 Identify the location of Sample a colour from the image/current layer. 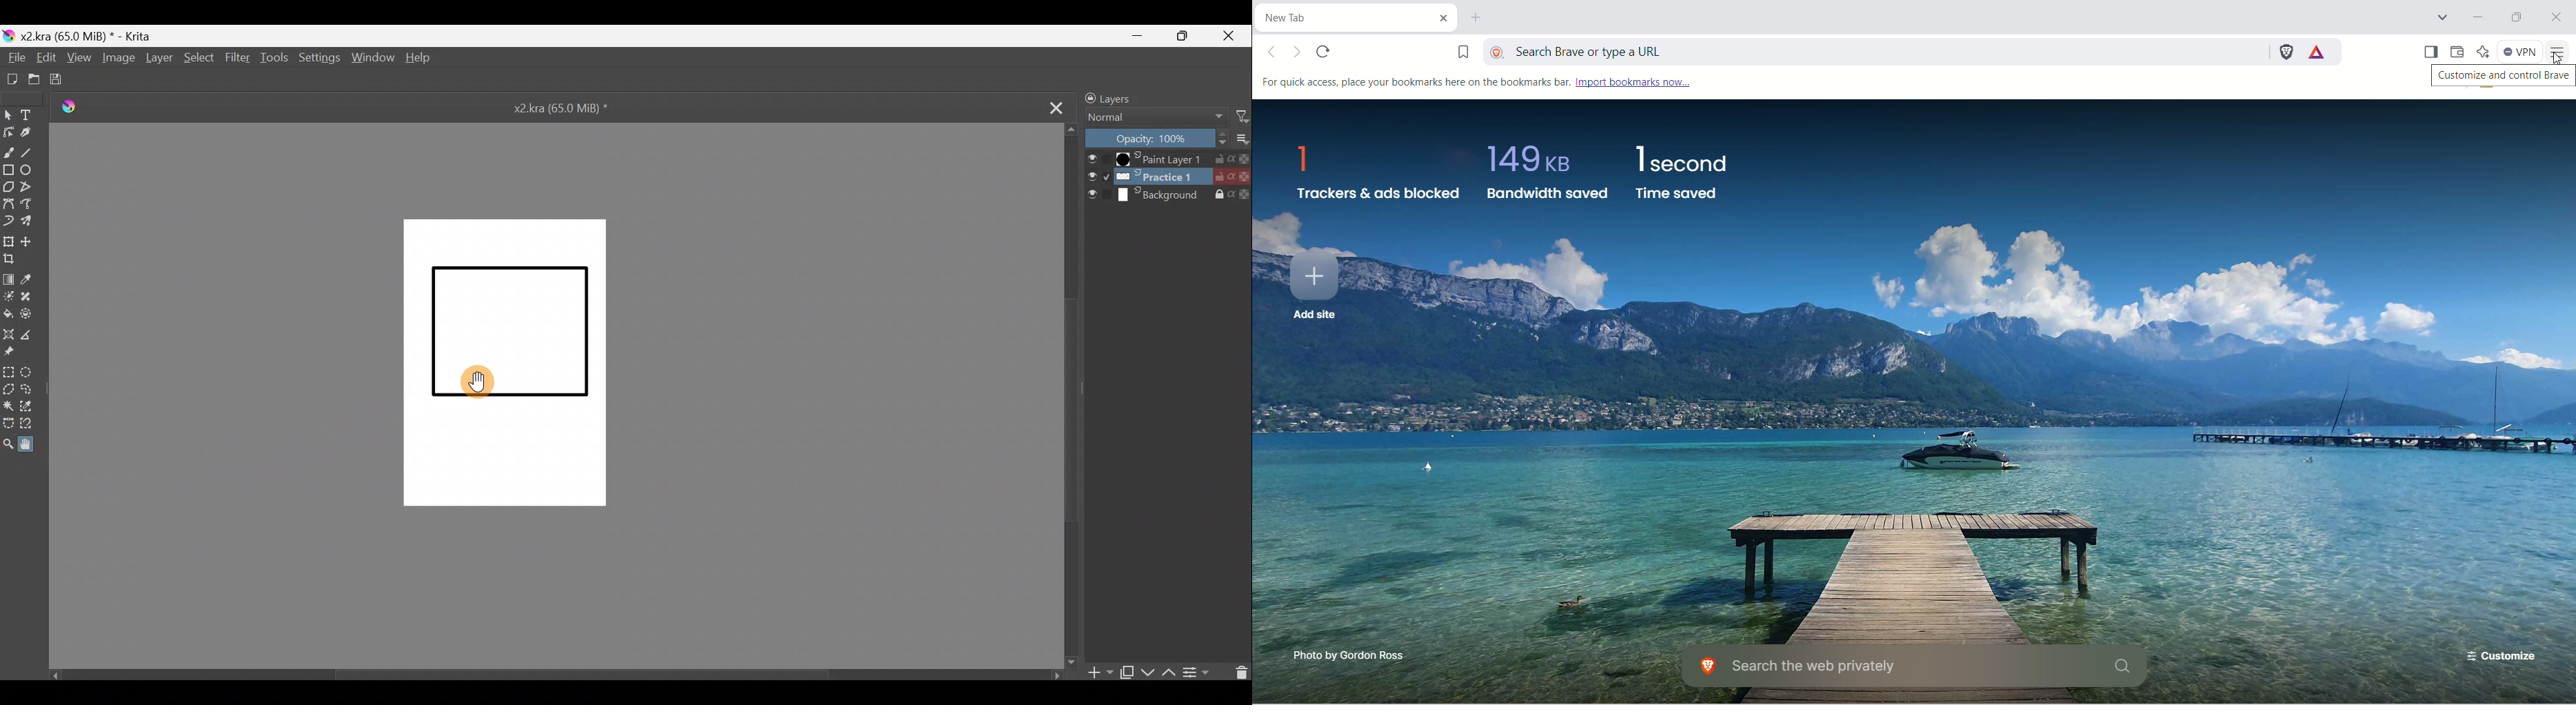
(33, 279).